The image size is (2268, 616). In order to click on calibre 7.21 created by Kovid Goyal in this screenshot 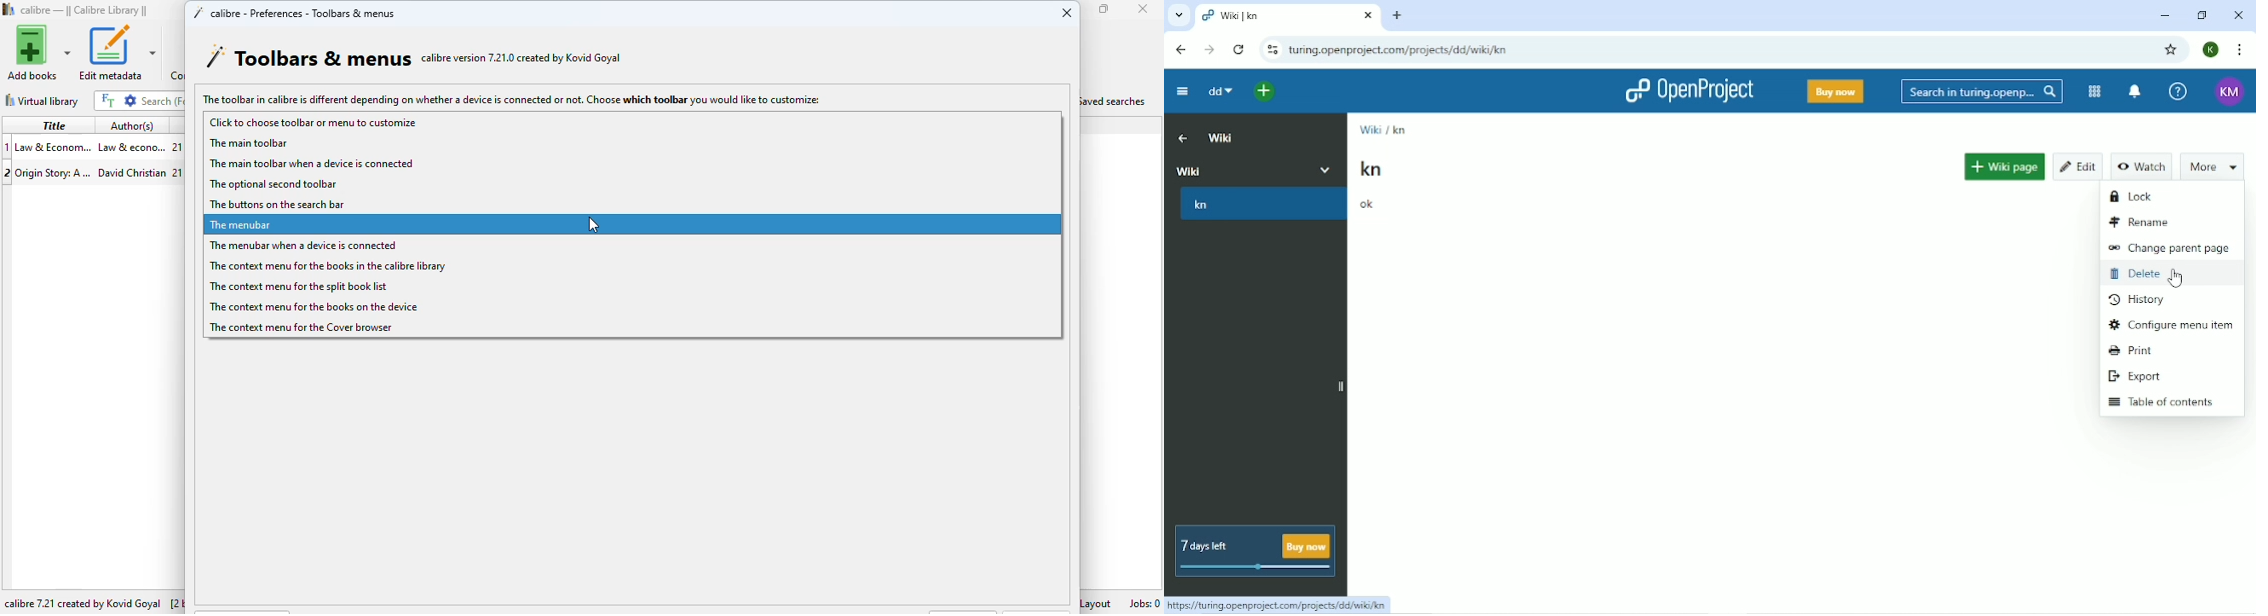, I will do `click(84, 604)`.